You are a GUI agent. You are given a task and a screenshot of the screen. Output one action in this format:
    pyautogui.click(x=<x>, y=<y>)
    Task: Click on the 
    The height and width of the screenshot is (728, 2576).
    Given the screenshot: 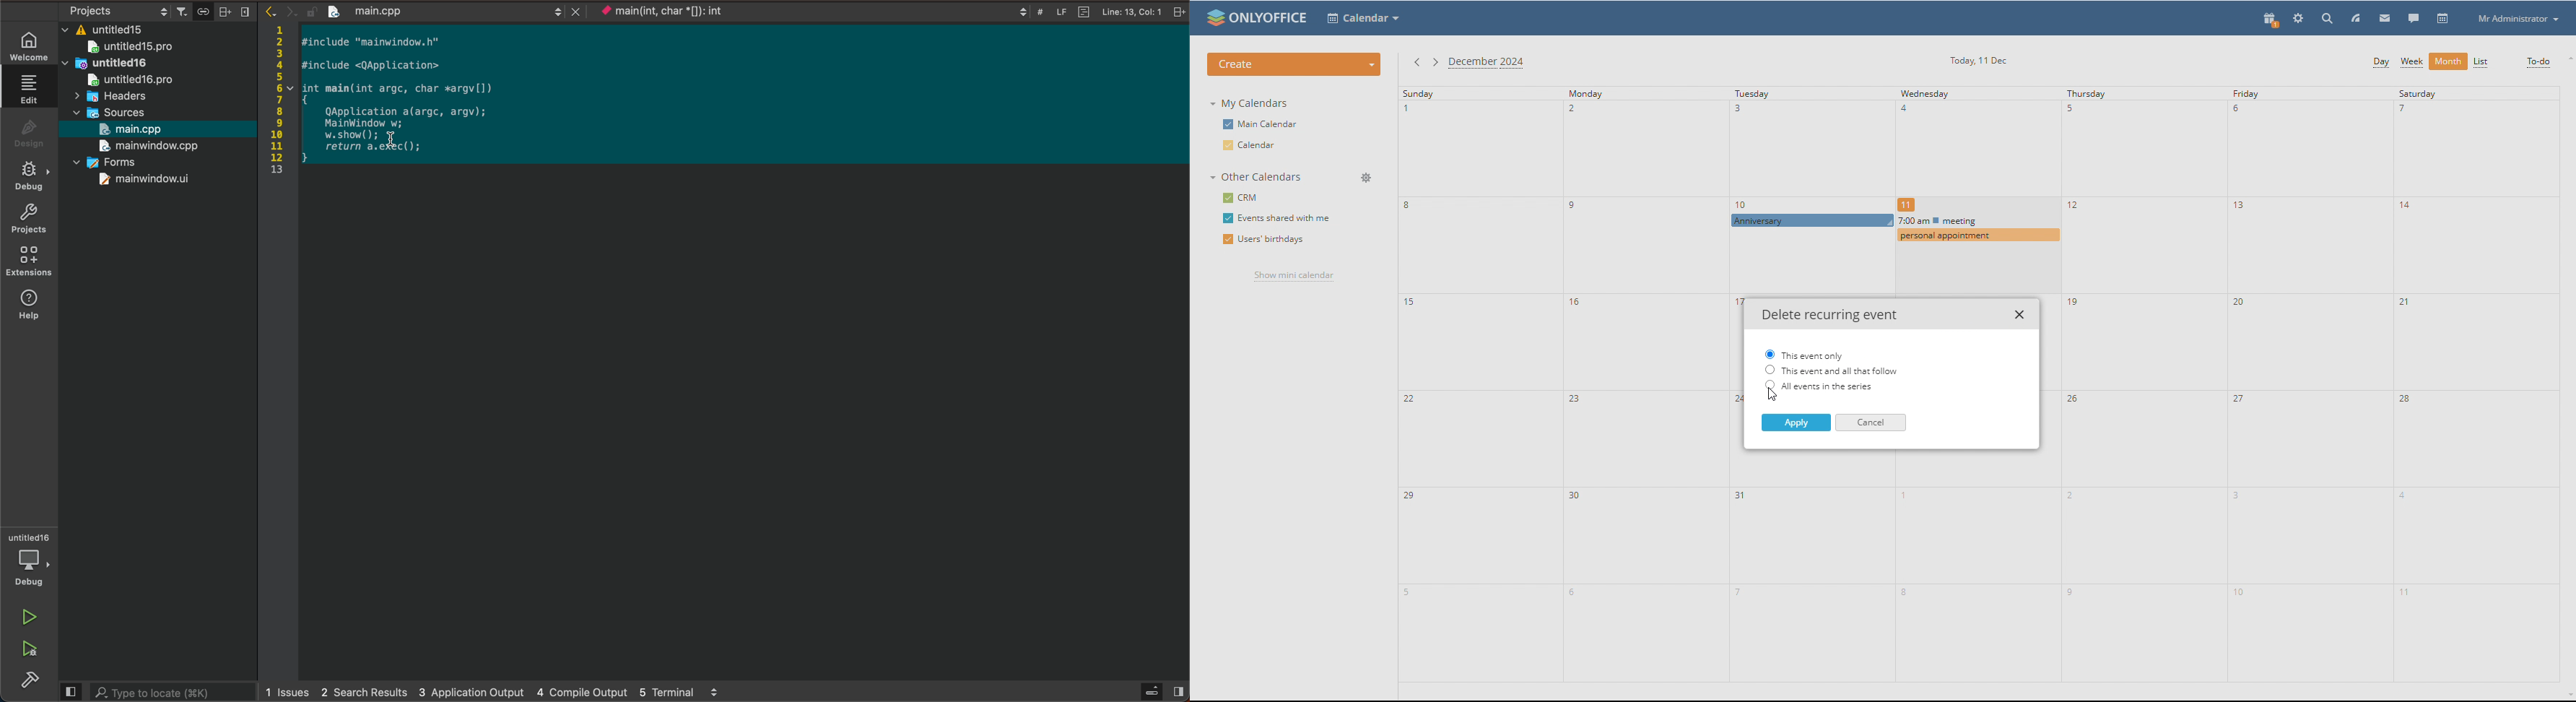 What is the action you would take?
    pyautogui.click(x=204, y=12)
    